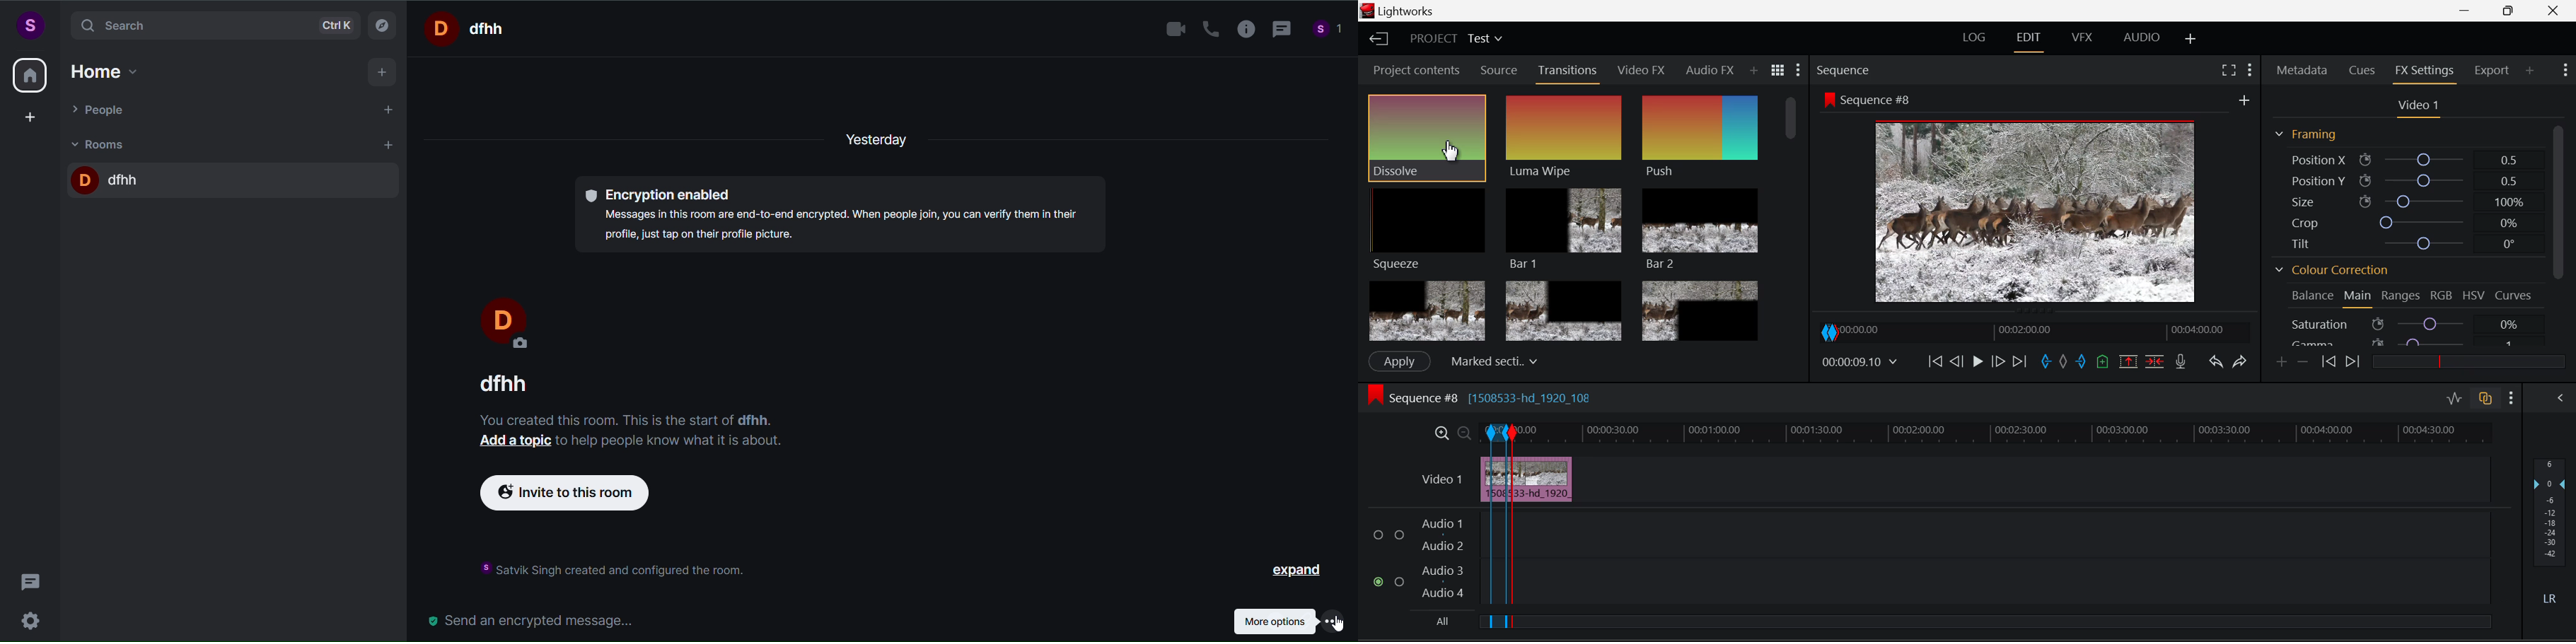 The width and height of the screenshot is (2576, 644). I want to click on Segment Created with In and Out, so click(1498, 528).